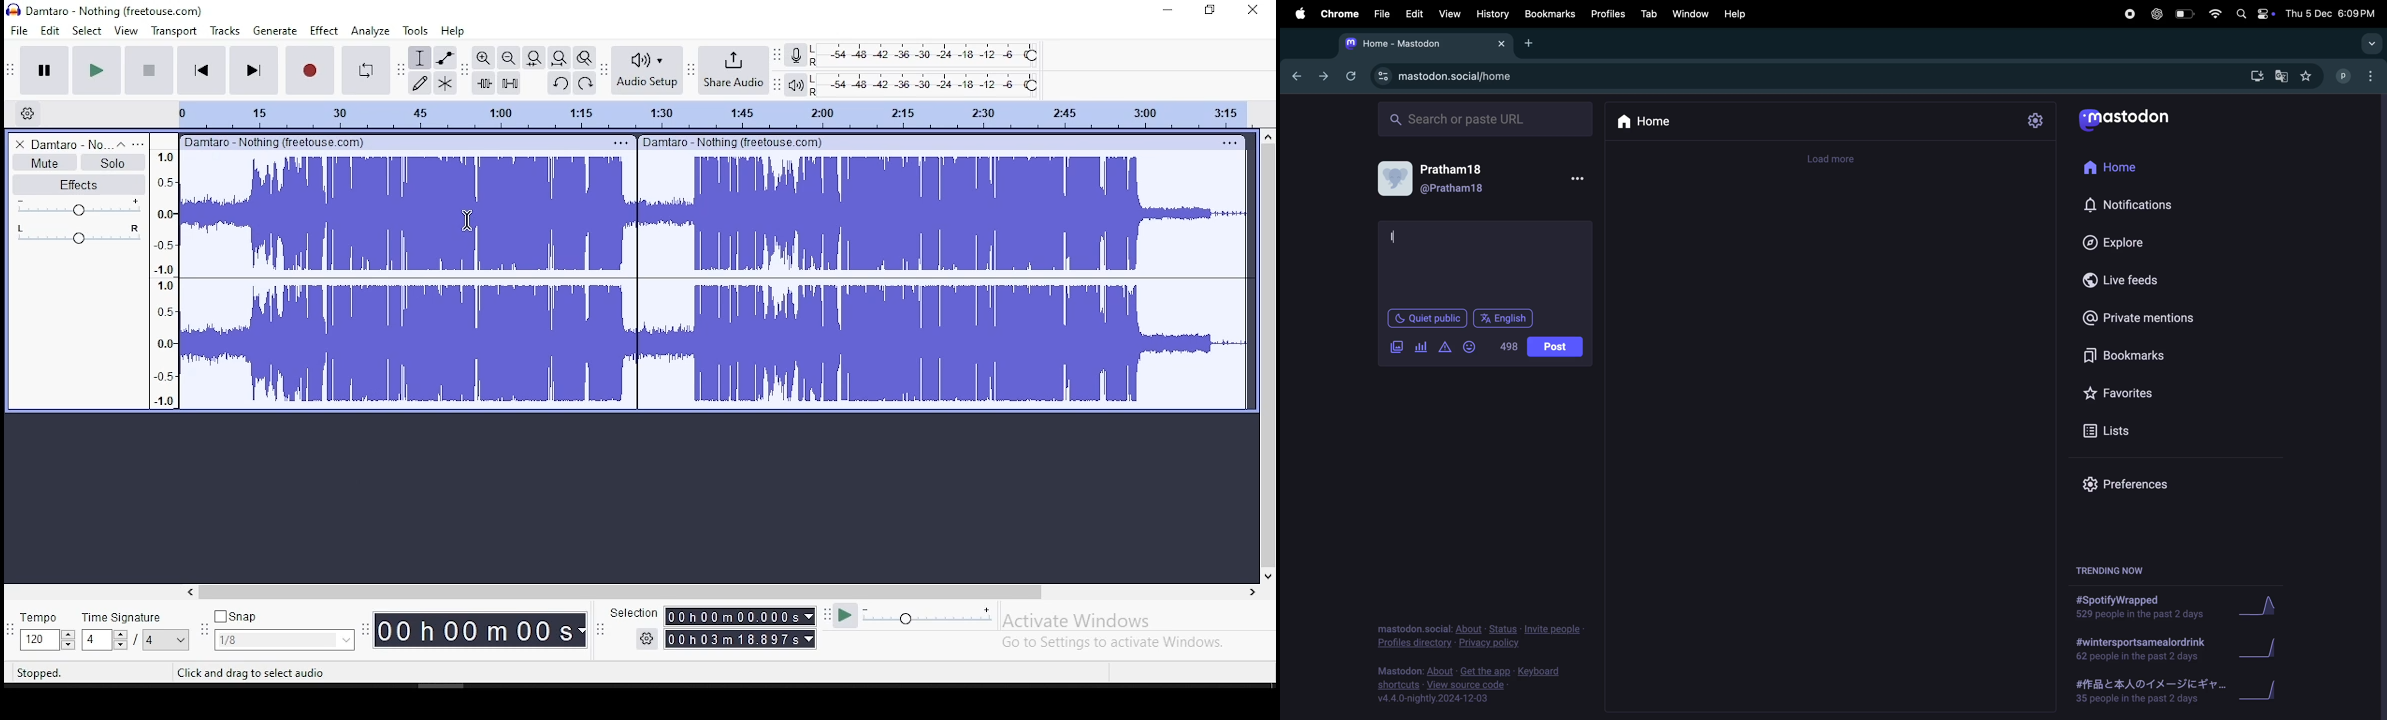  I want to click on edit, so click(1415, 14).